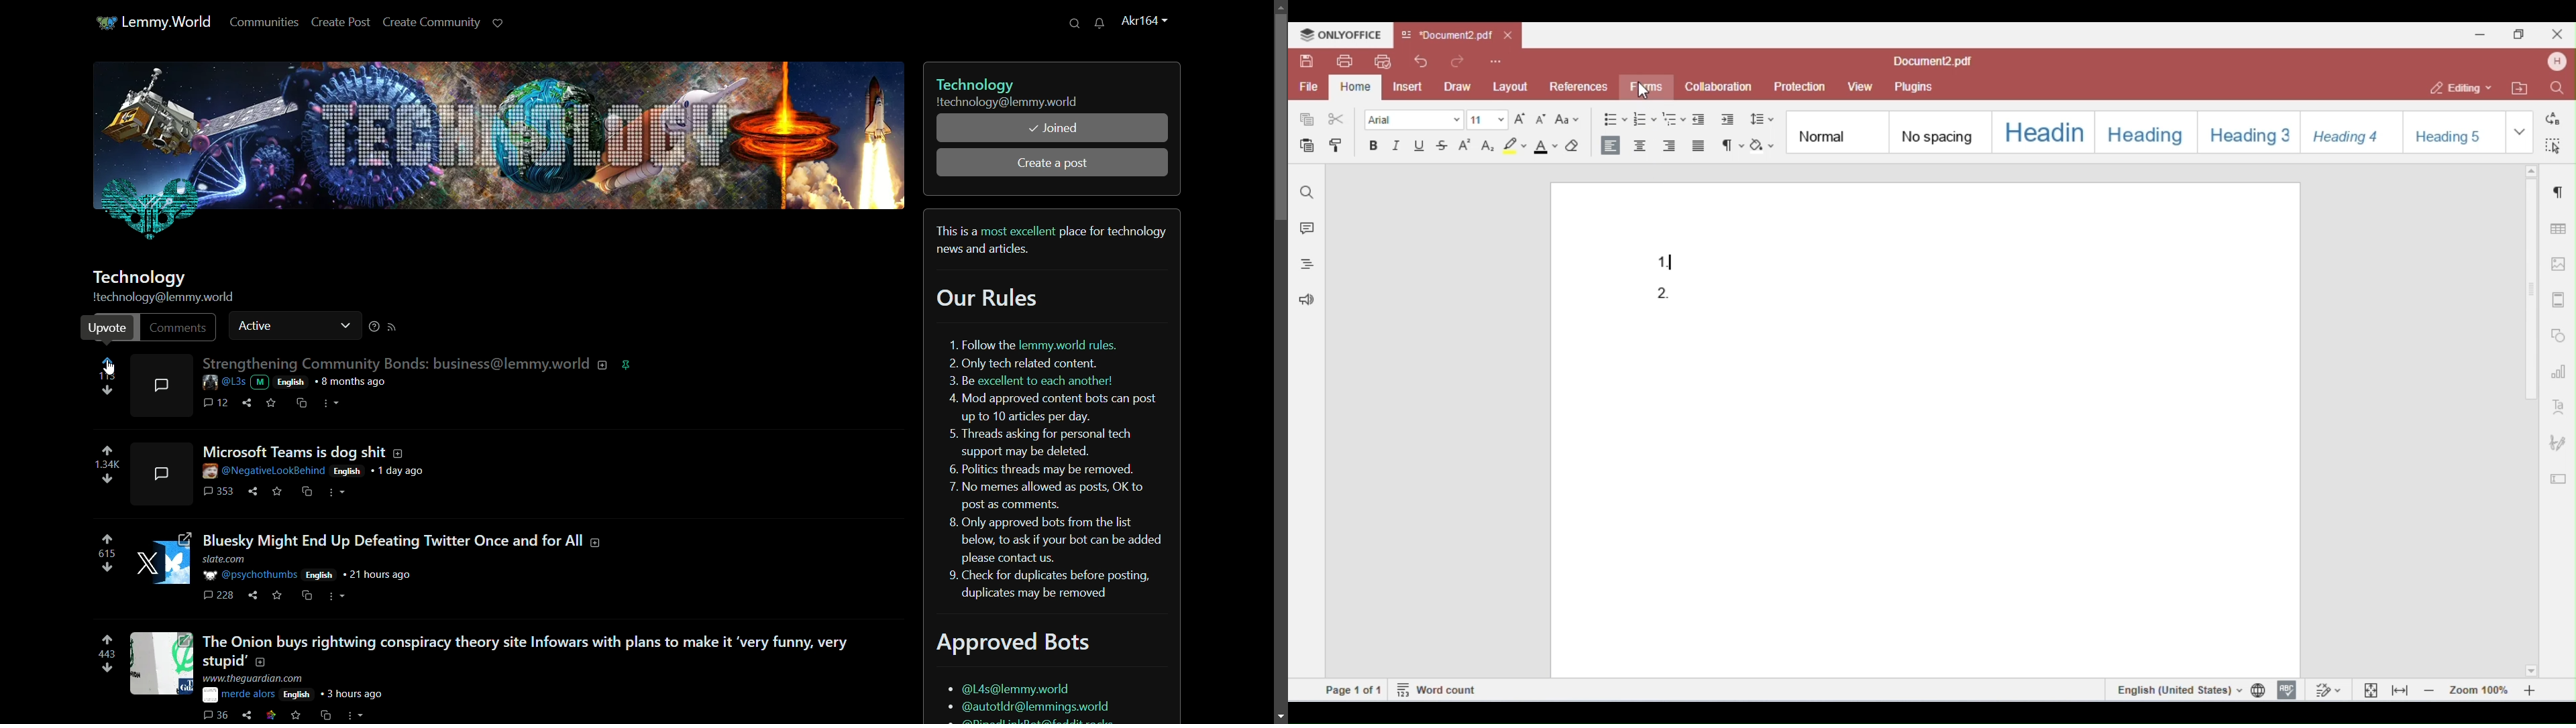  What do you see at coordinates (273, 402) in the screenshot?
I see `save` at bounding box center [273, 402].